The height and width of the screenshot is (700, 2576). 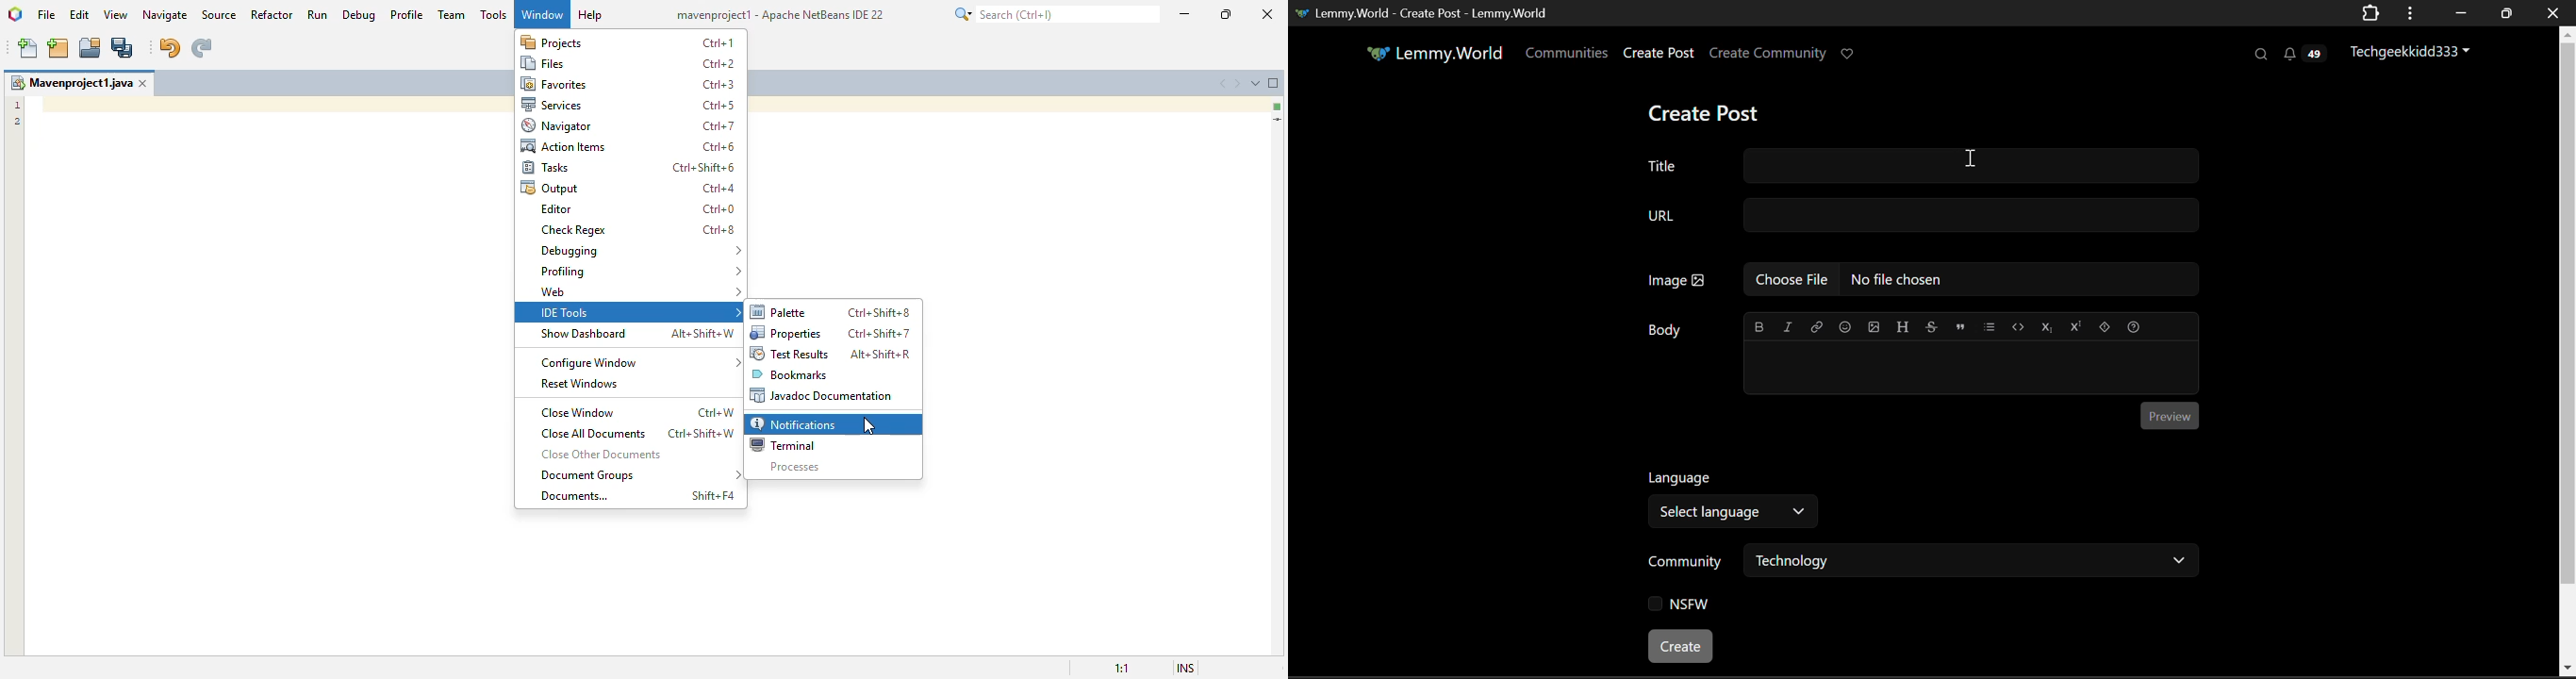 I want to click on URL Field, so click(x=1913, y=214).